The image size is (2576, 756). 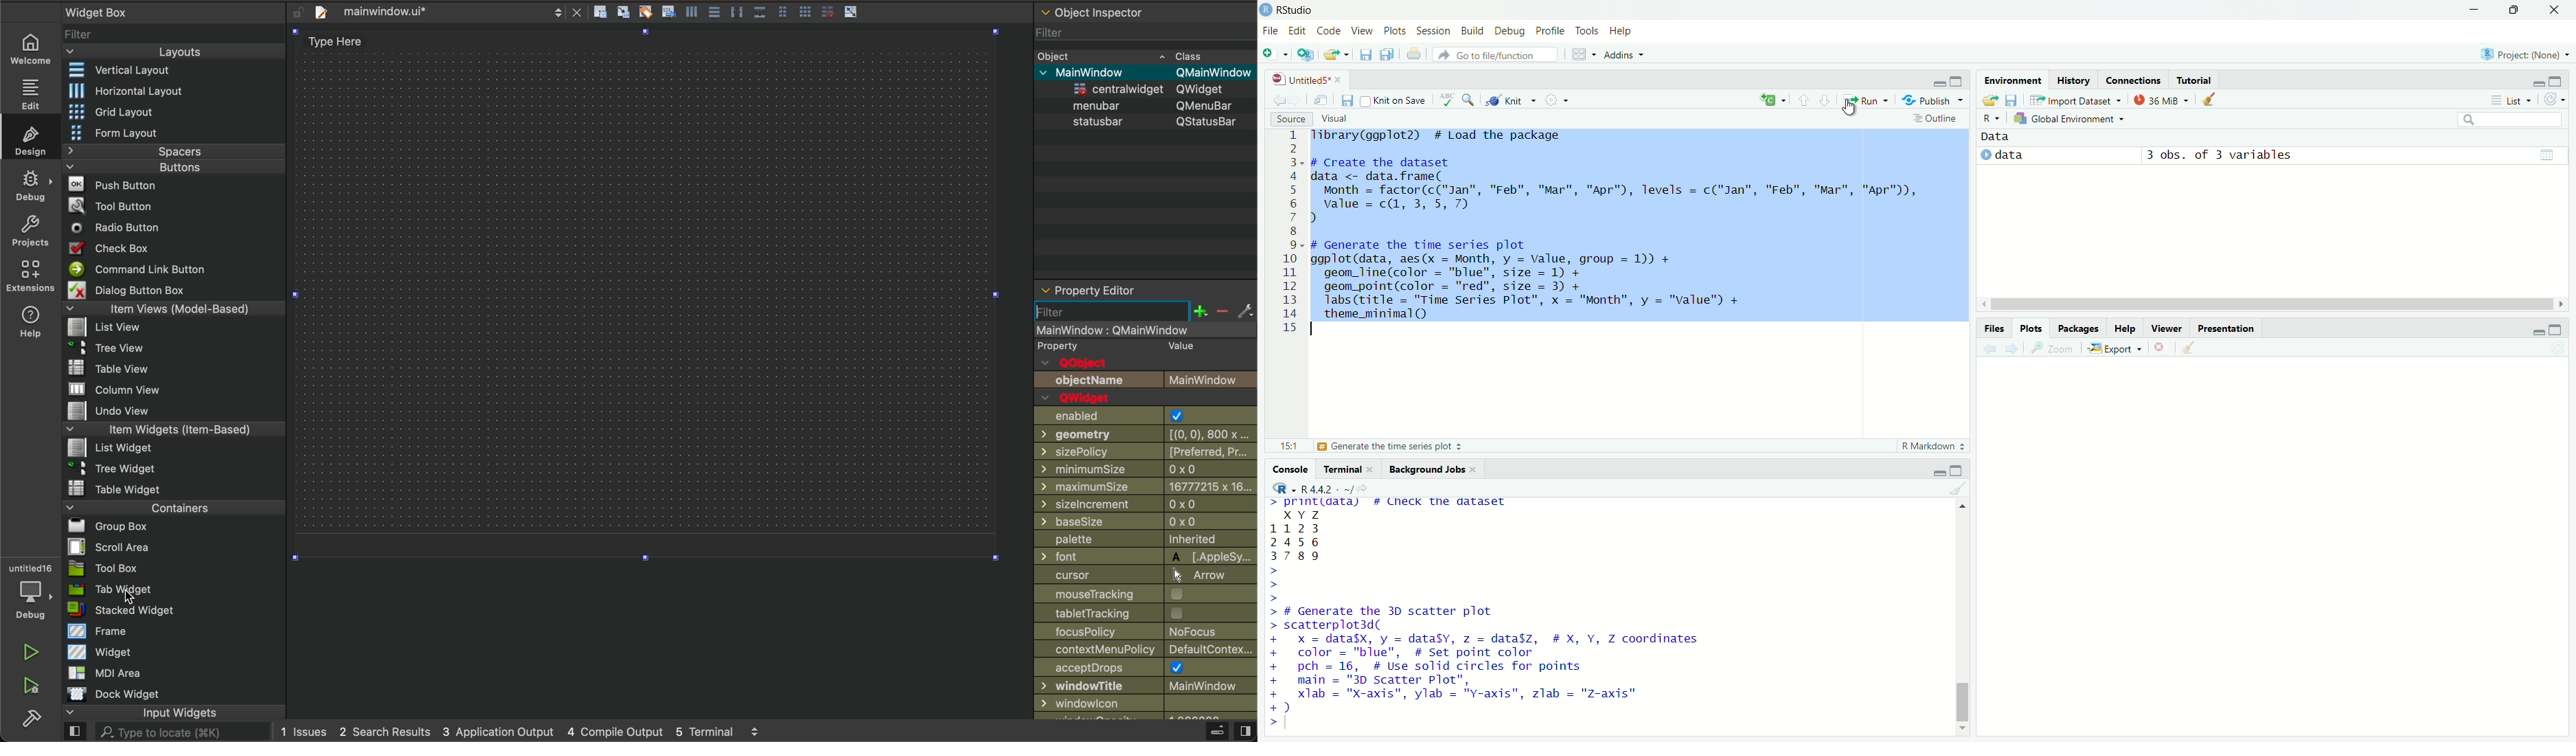 What do you see at coordinates (1300, 10) in the screenshot?
I see `RStudio` at bounding box center [1300, 10].